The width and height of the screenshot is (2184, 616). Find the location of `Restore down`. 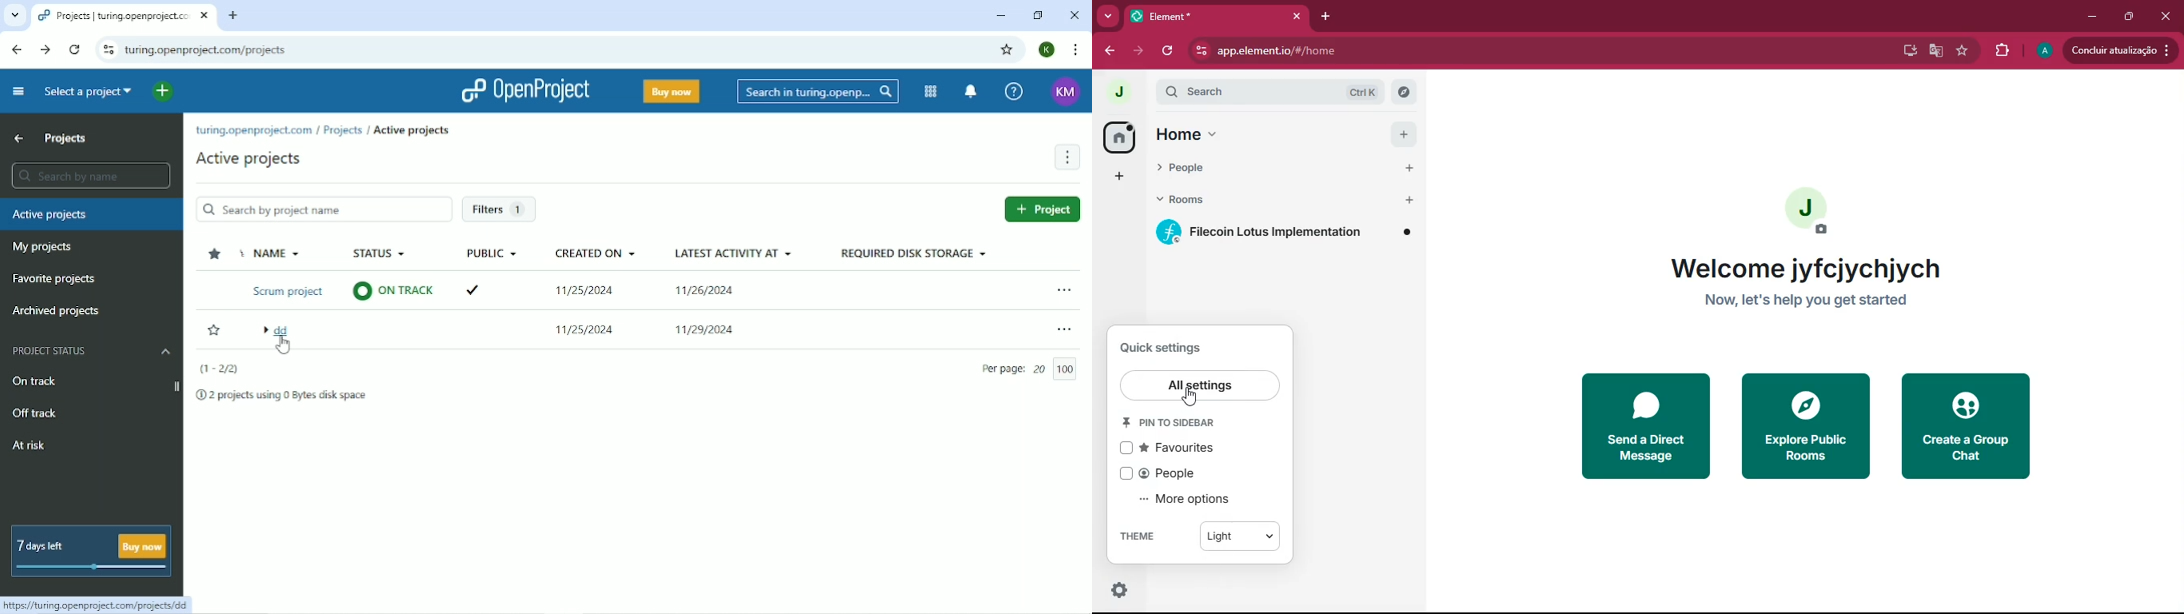

Restore down is located at coordinates (1036, 15).